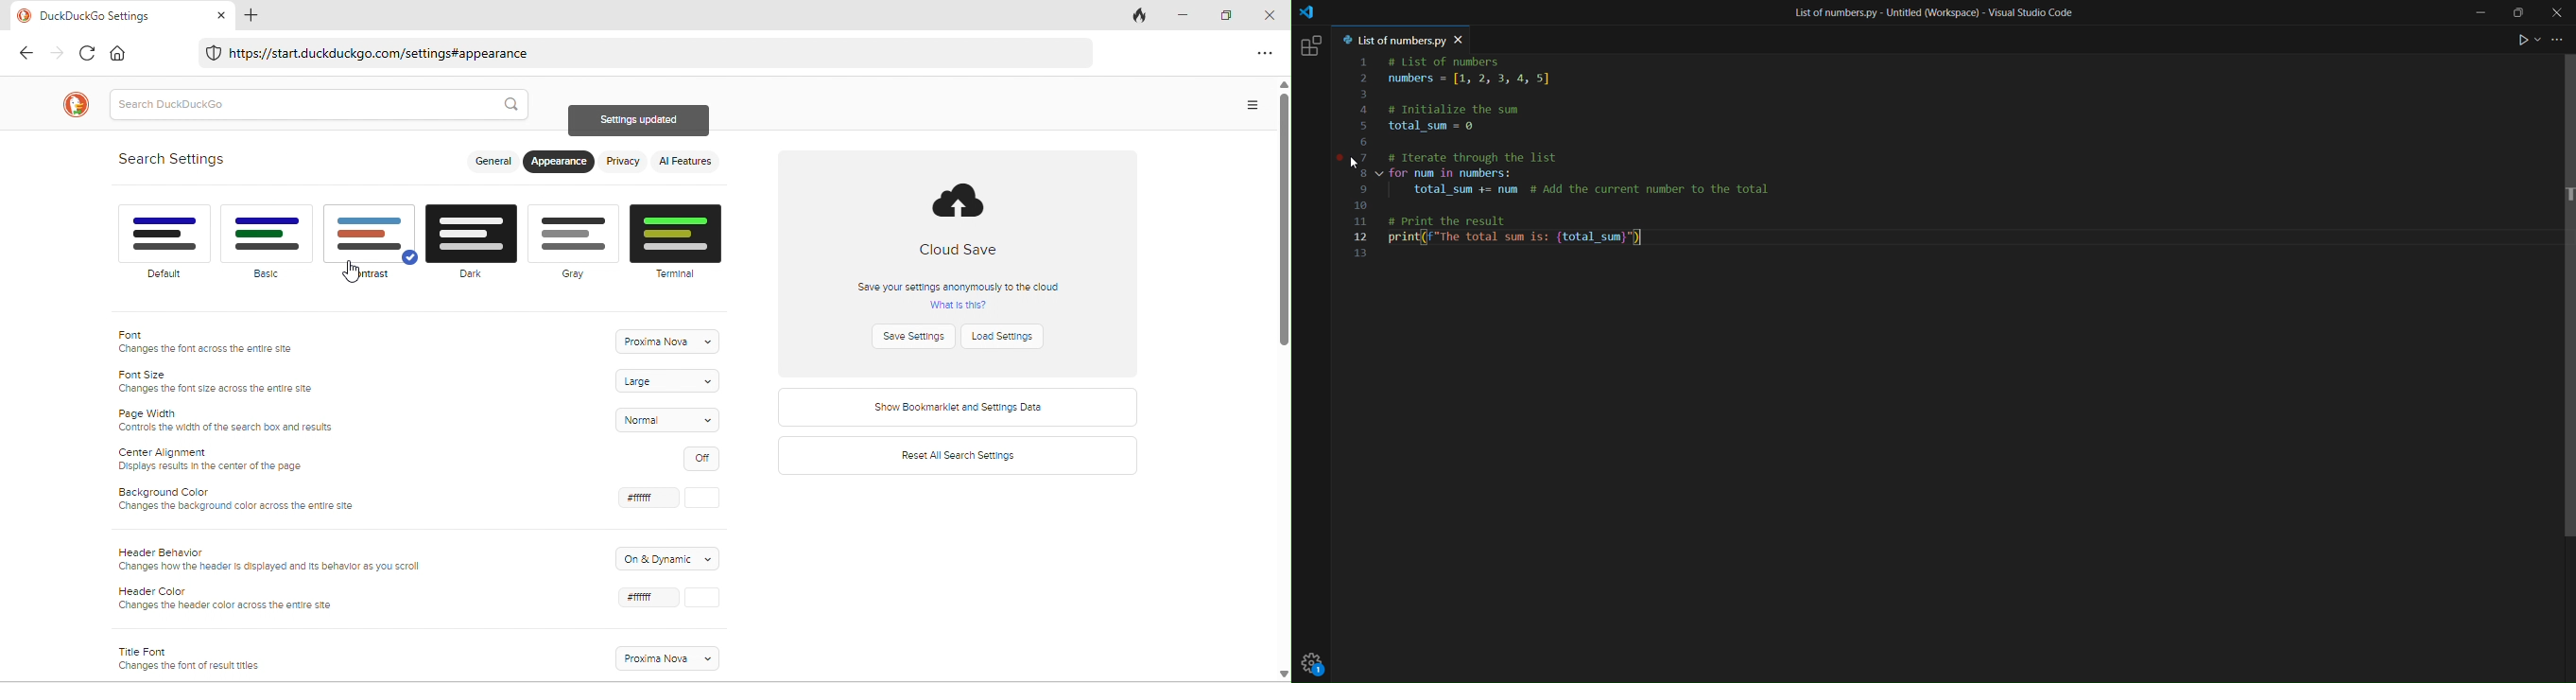 Image resolution: width=2576 pixels, height=700 pixels. What do you see at coordinates (624, 163) in the screenshot?
I see `privacy` at bounding box center [624, 163].